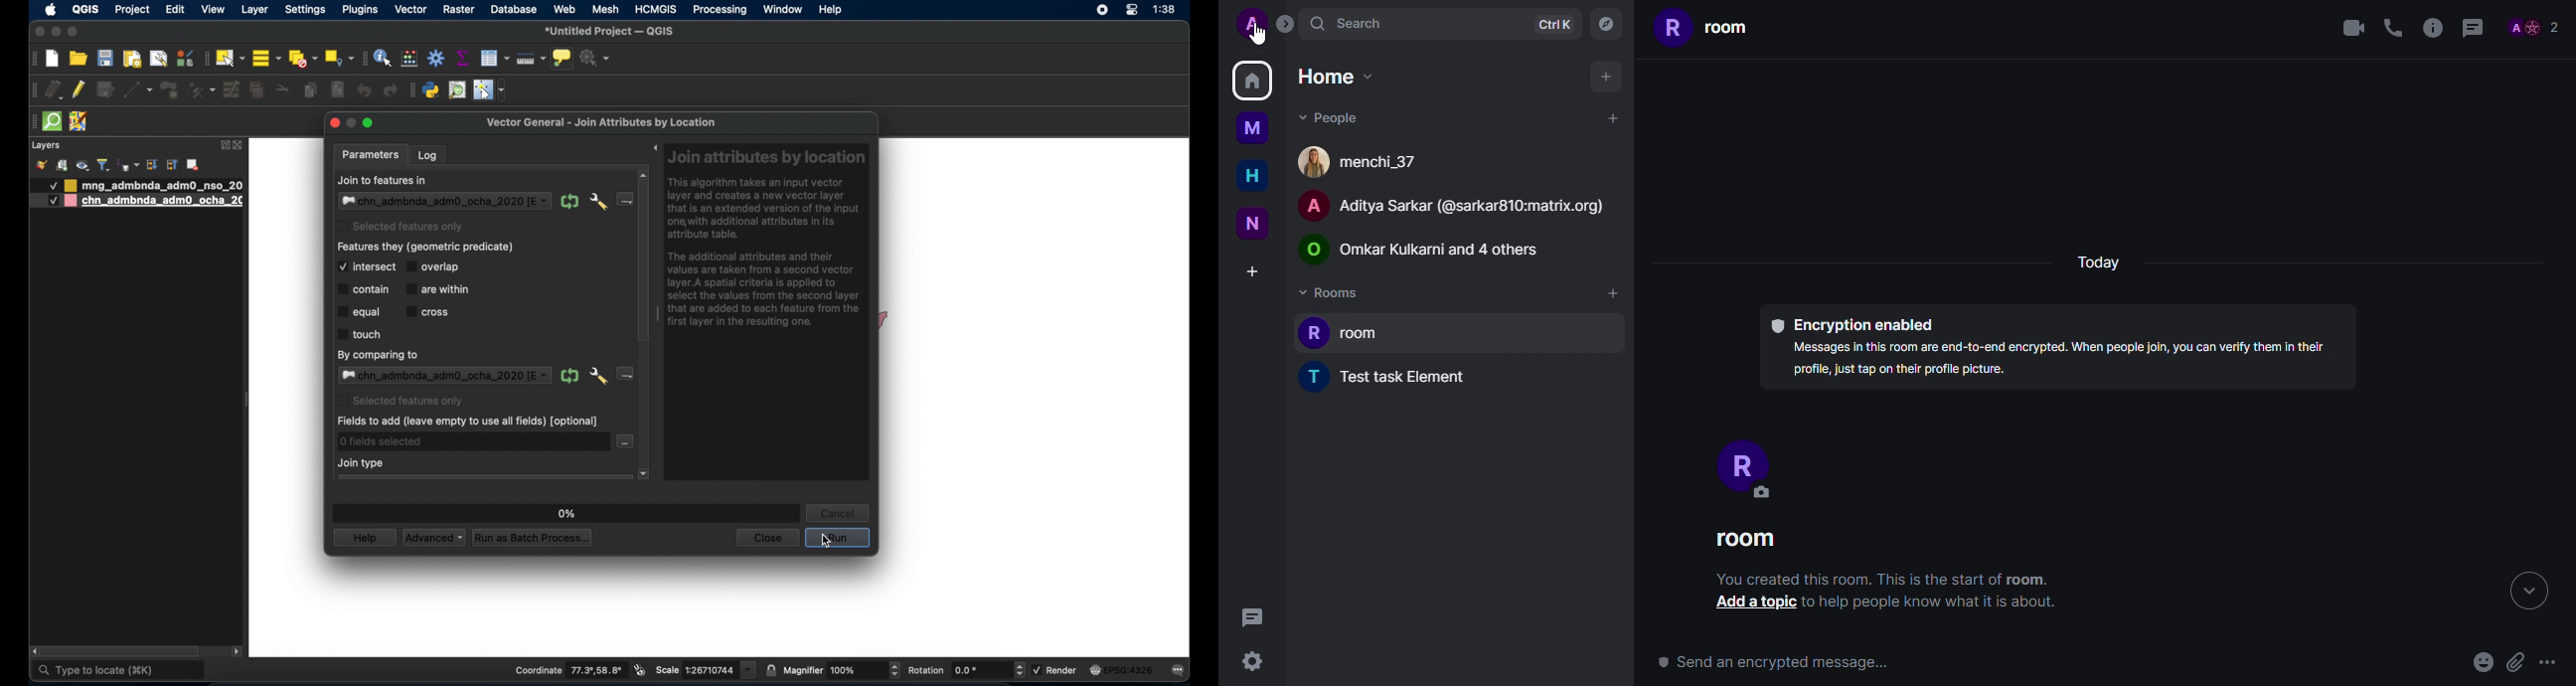 Image resolution: width=2576 pixels, height=700 pixels. I want to click on advanced, so click(434, 538).